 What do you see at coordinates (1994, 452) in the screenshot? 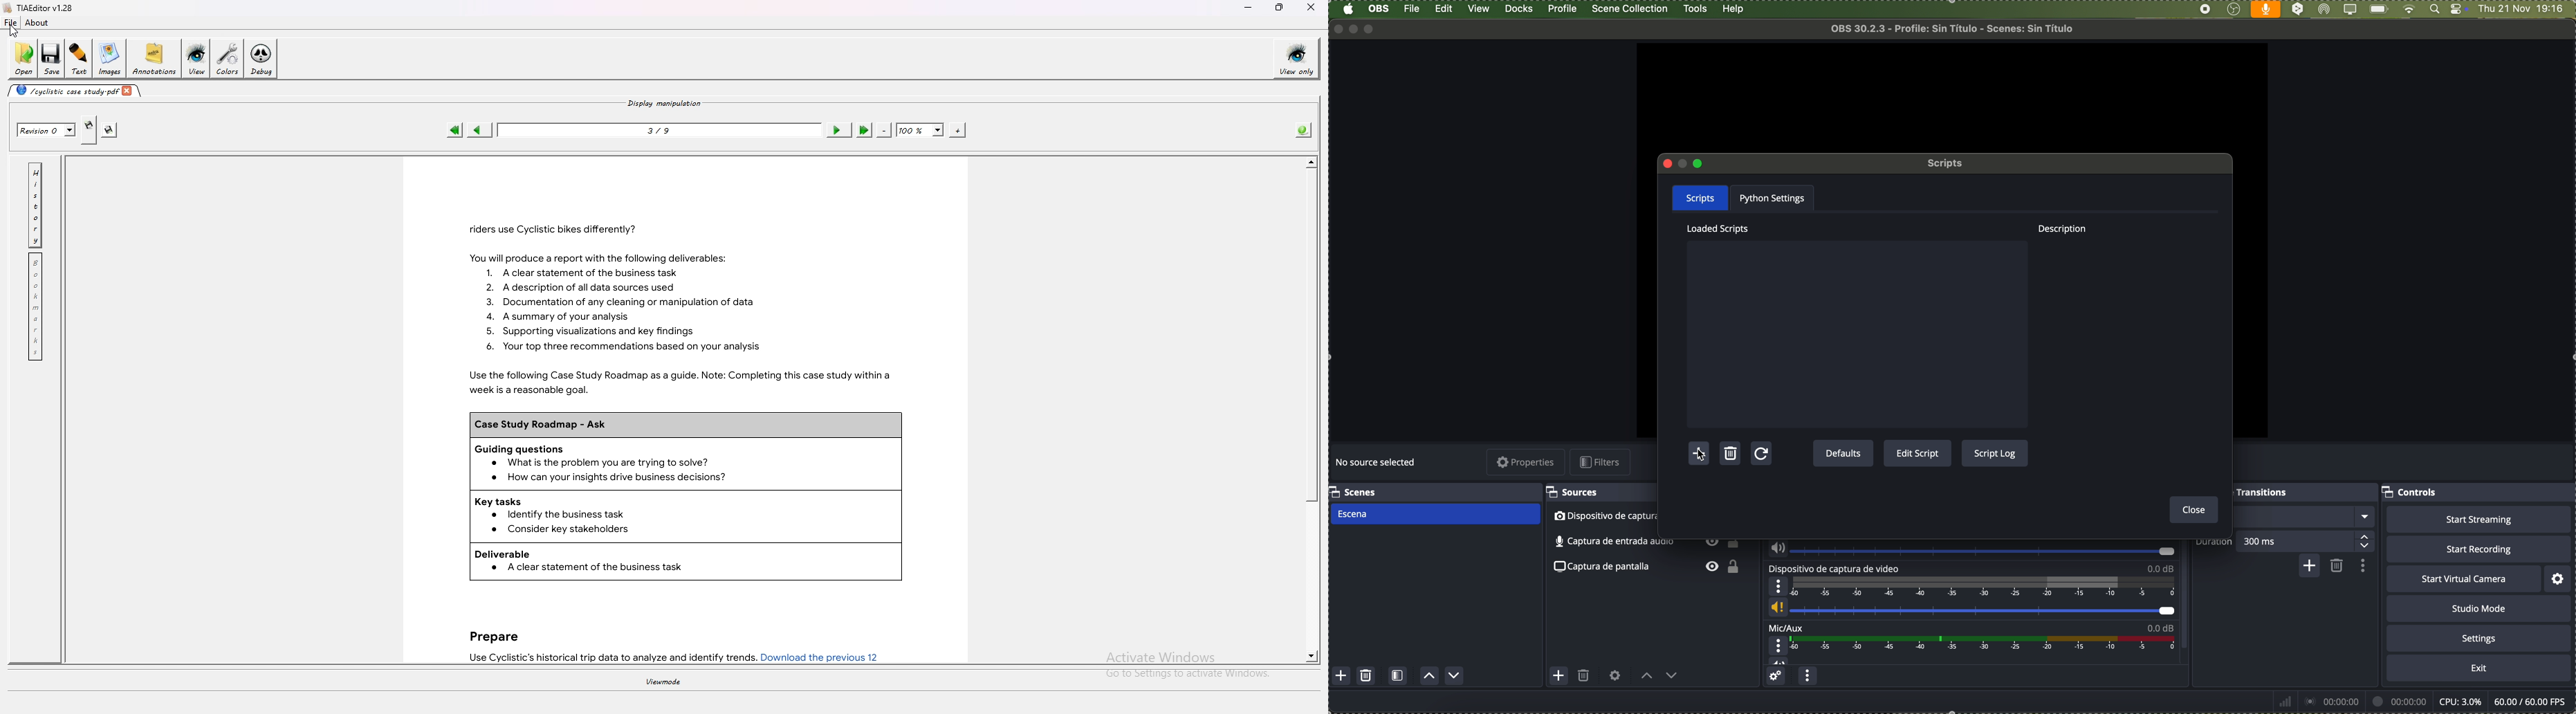
I see `script log button` at bounding box center [1994, 452].